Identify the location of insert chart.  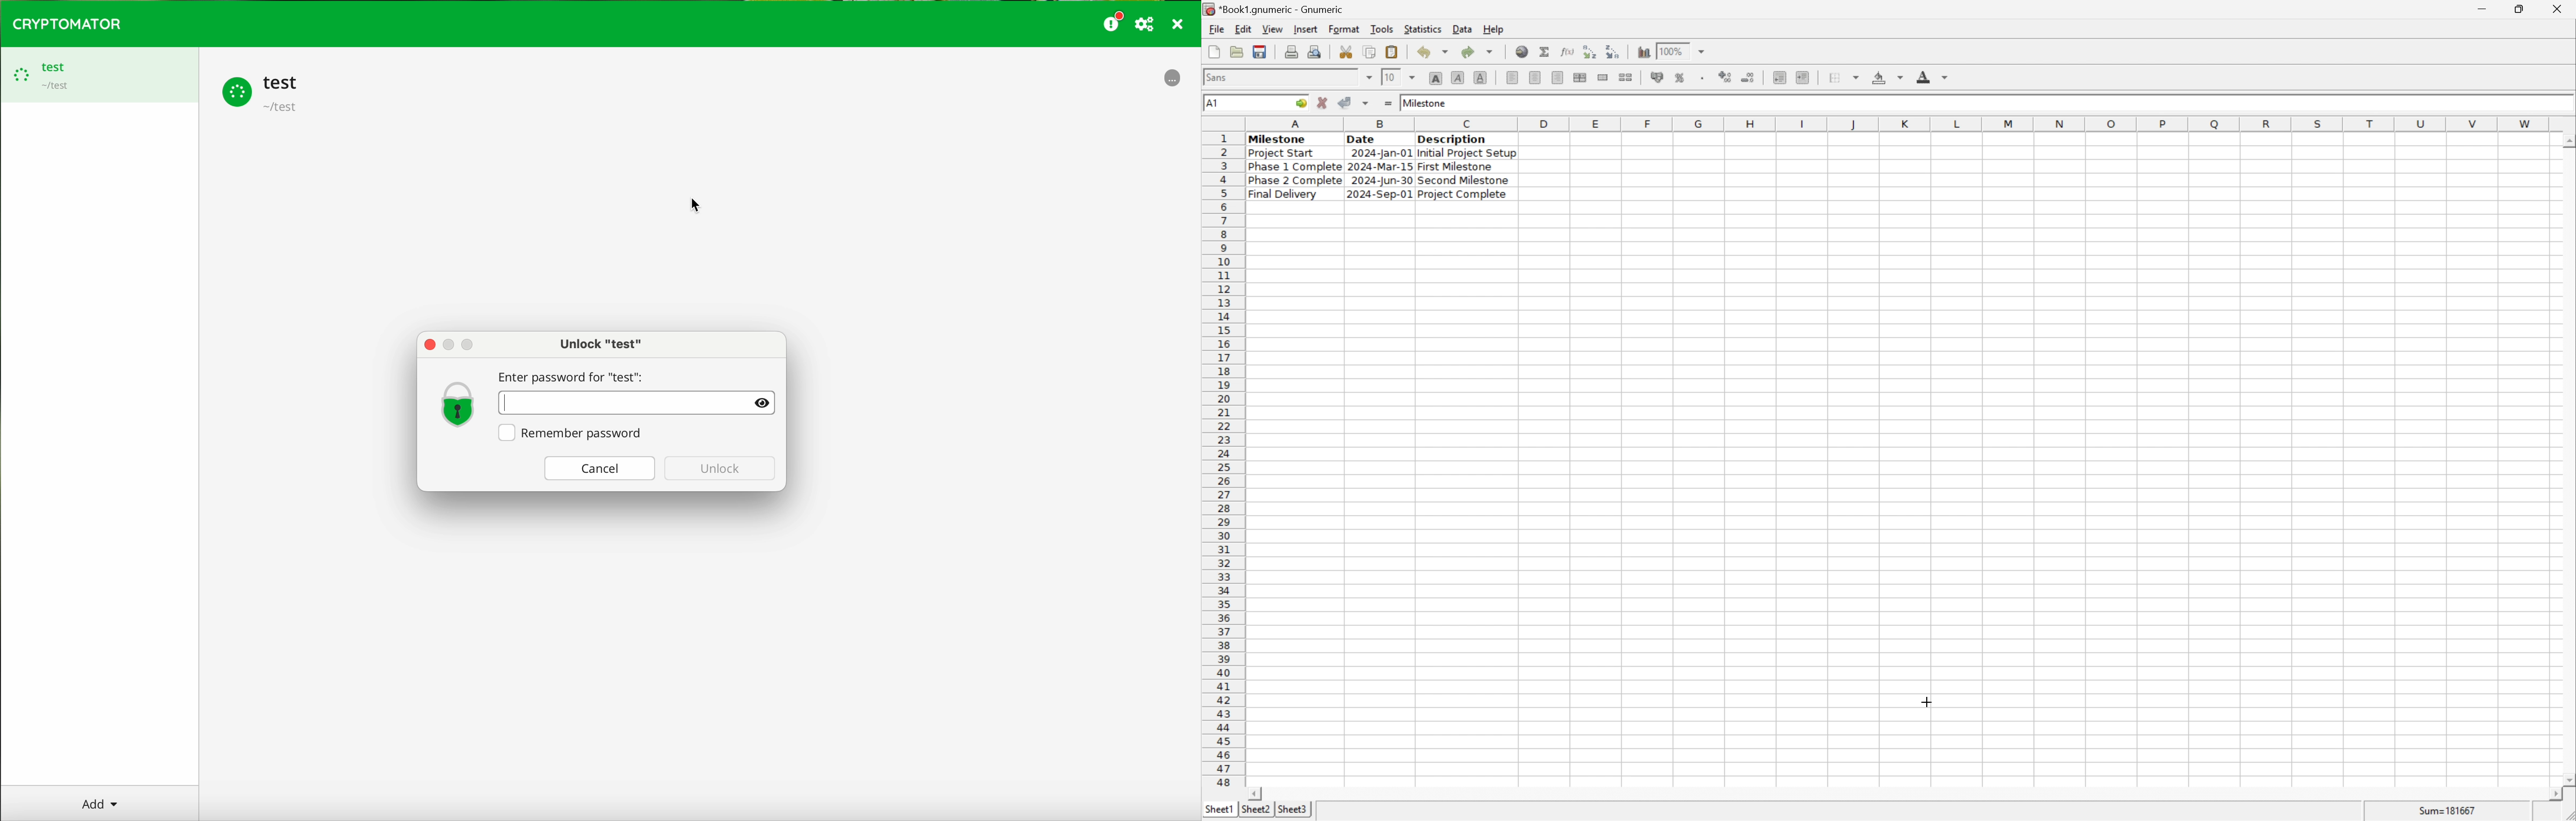
(1643, 52).